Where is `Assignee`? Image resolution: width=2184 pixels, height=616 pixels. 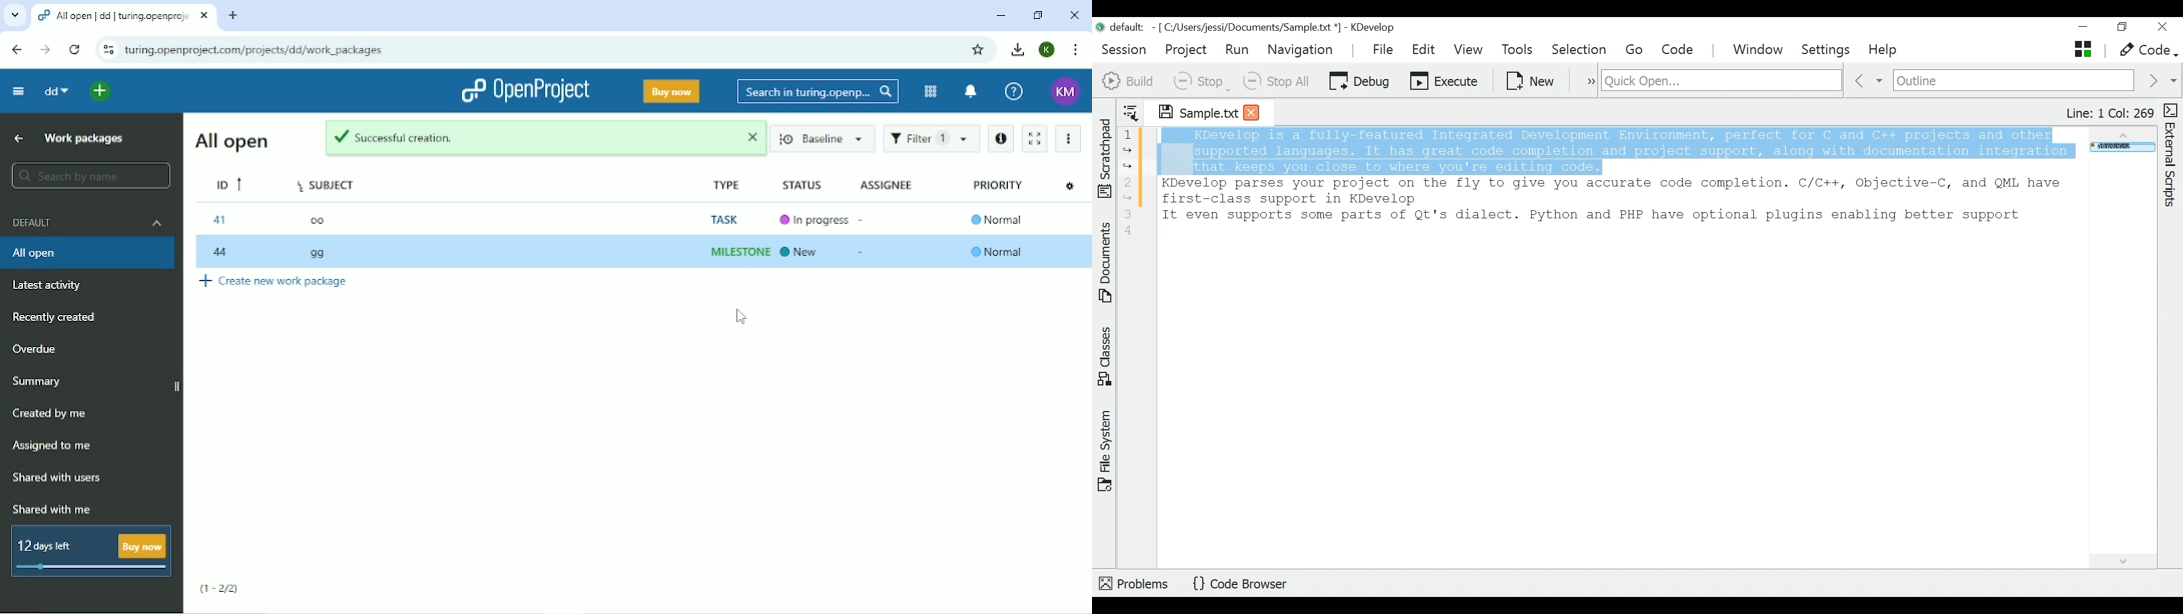
Assignee is located at coordinates (887, 183).